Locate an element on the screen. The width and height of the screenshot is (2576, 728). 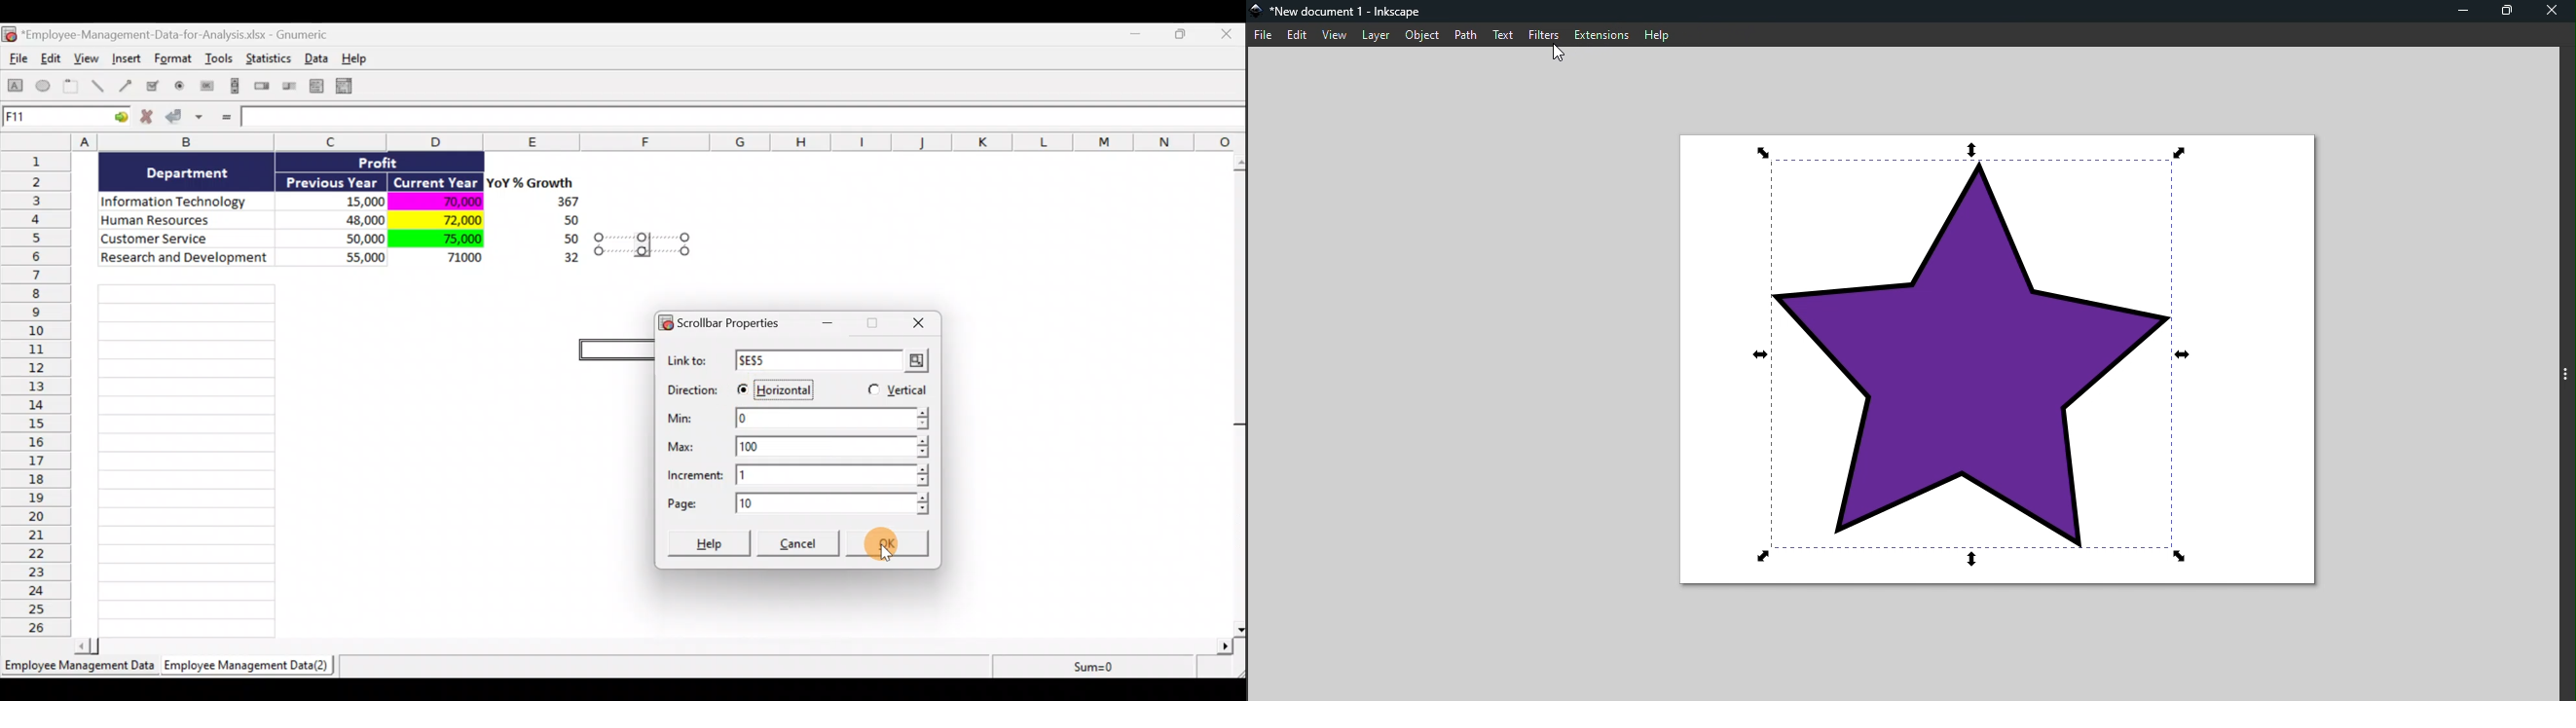
View is located at coordinates (1335, 34).